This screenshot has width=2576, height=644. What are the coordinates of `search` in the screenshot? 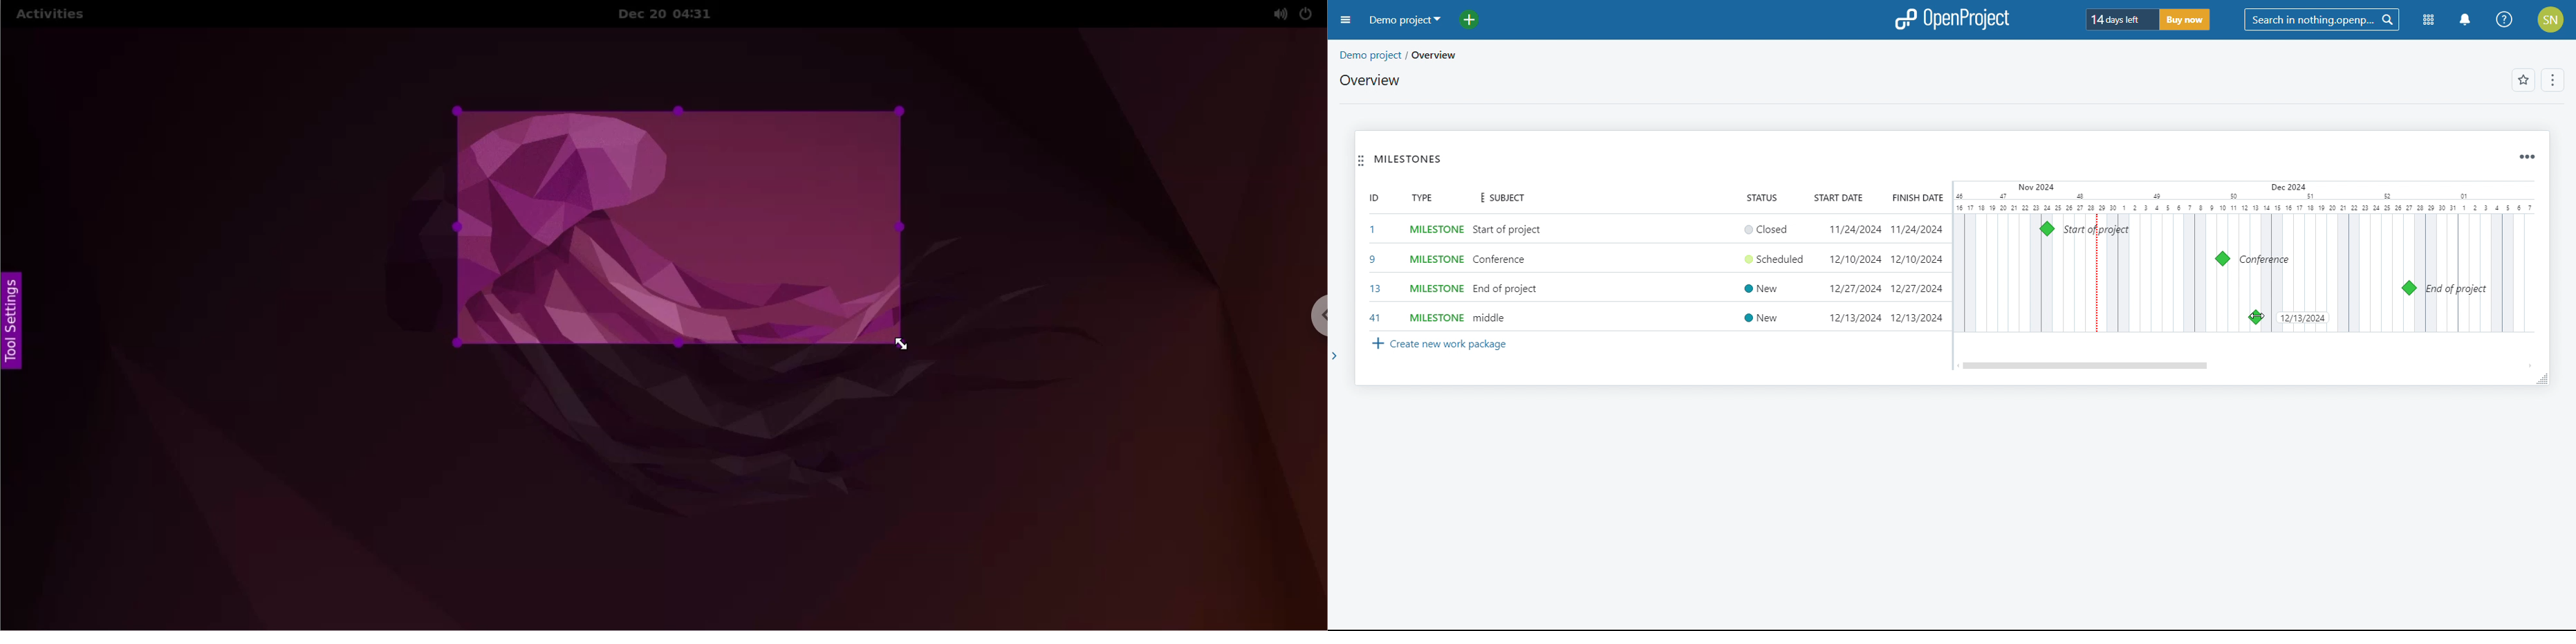 It's located at (2321, 20).